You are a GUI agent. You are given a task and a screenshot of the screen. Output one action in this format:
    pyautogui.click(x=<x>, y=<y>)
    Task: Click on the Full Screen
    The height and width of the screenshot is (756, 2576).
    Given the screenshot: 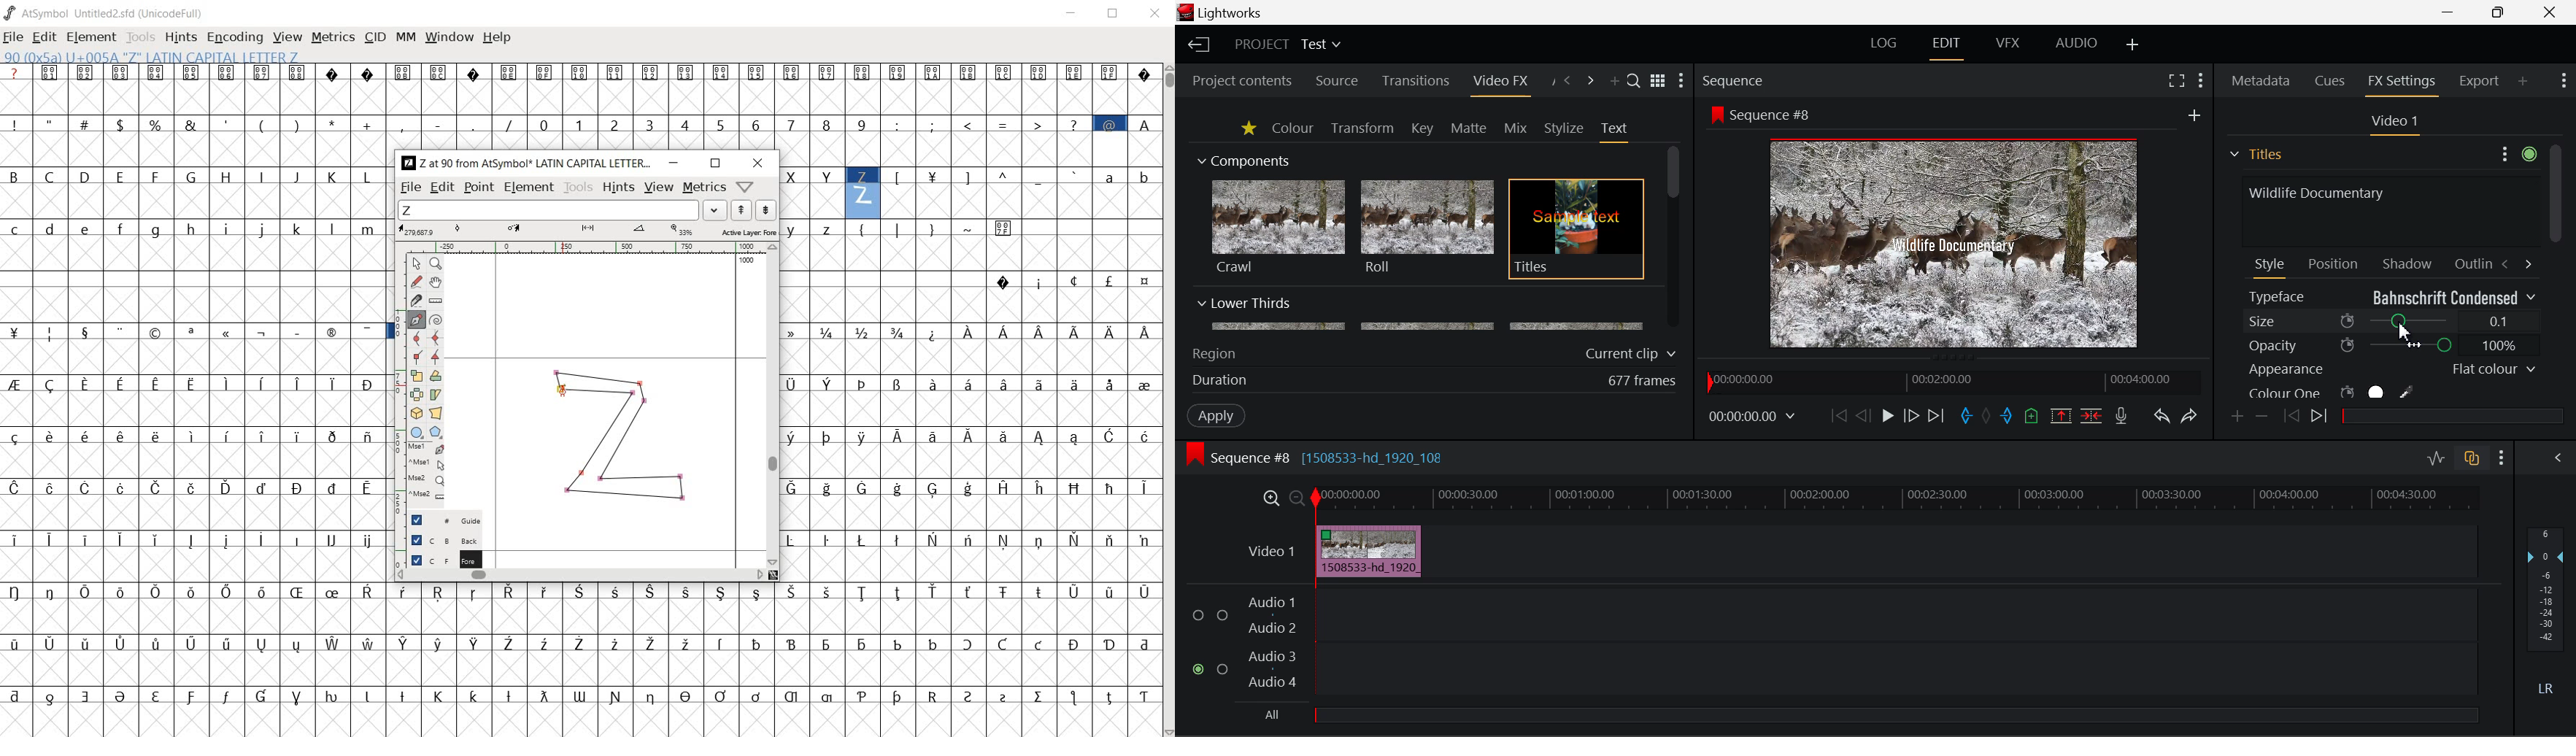 What is the action you would take?
    pyautogui.click(x=2177, y=80)
    